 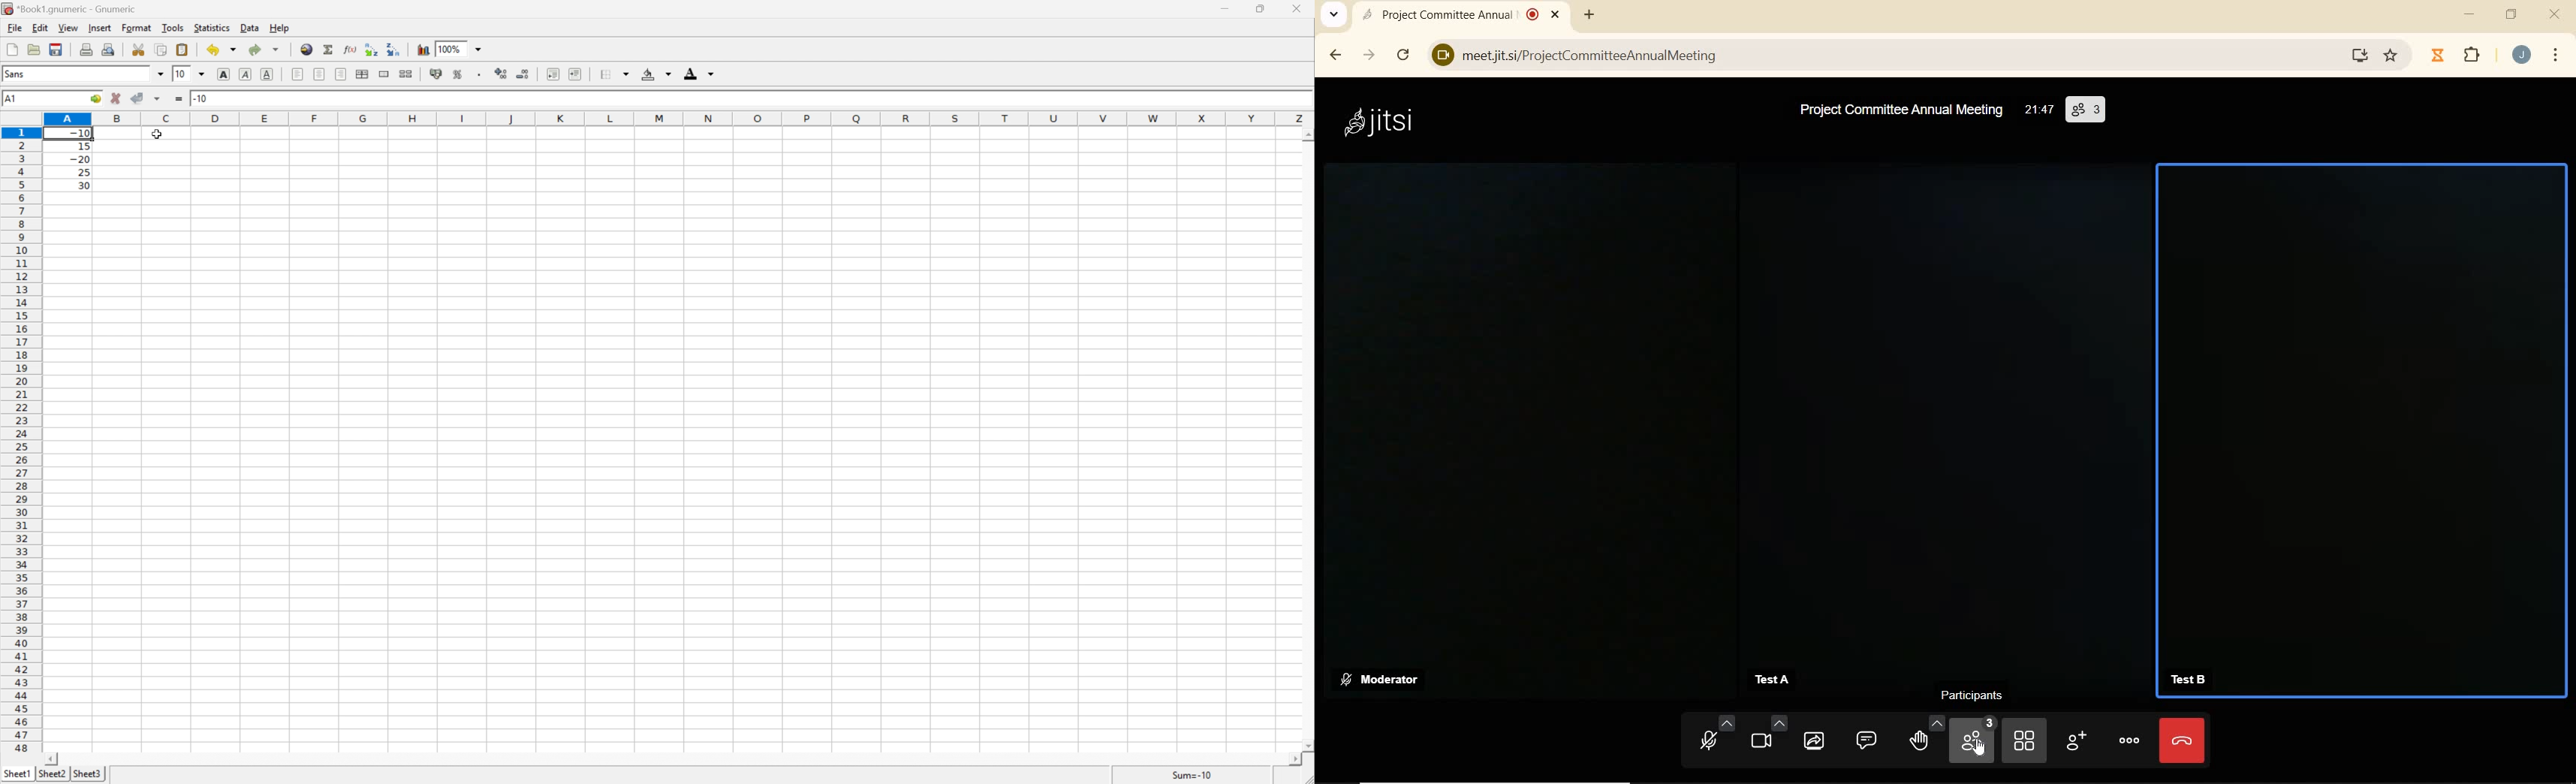 What do you see at coordinates (2469, 15) in the screenshot?
I see `MINIMIZE` at bounding box center [2469, 15].